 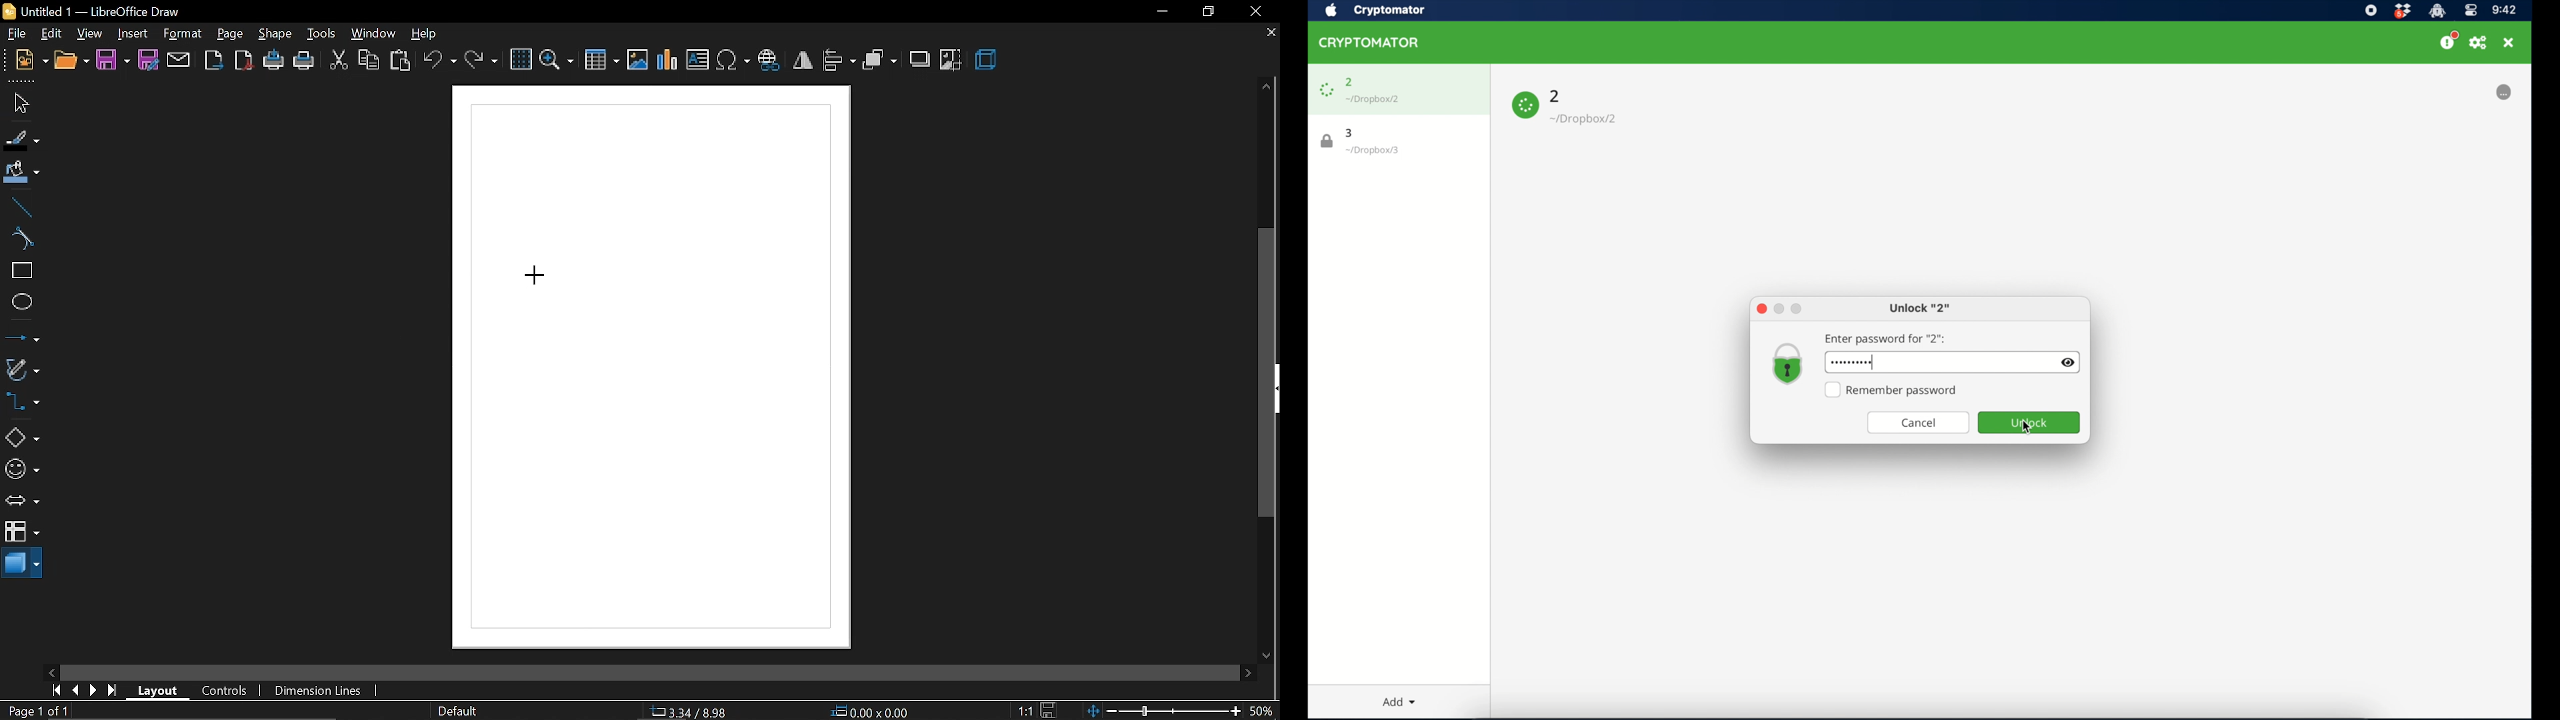 I want to click on next page, so click(x=92, y=690).